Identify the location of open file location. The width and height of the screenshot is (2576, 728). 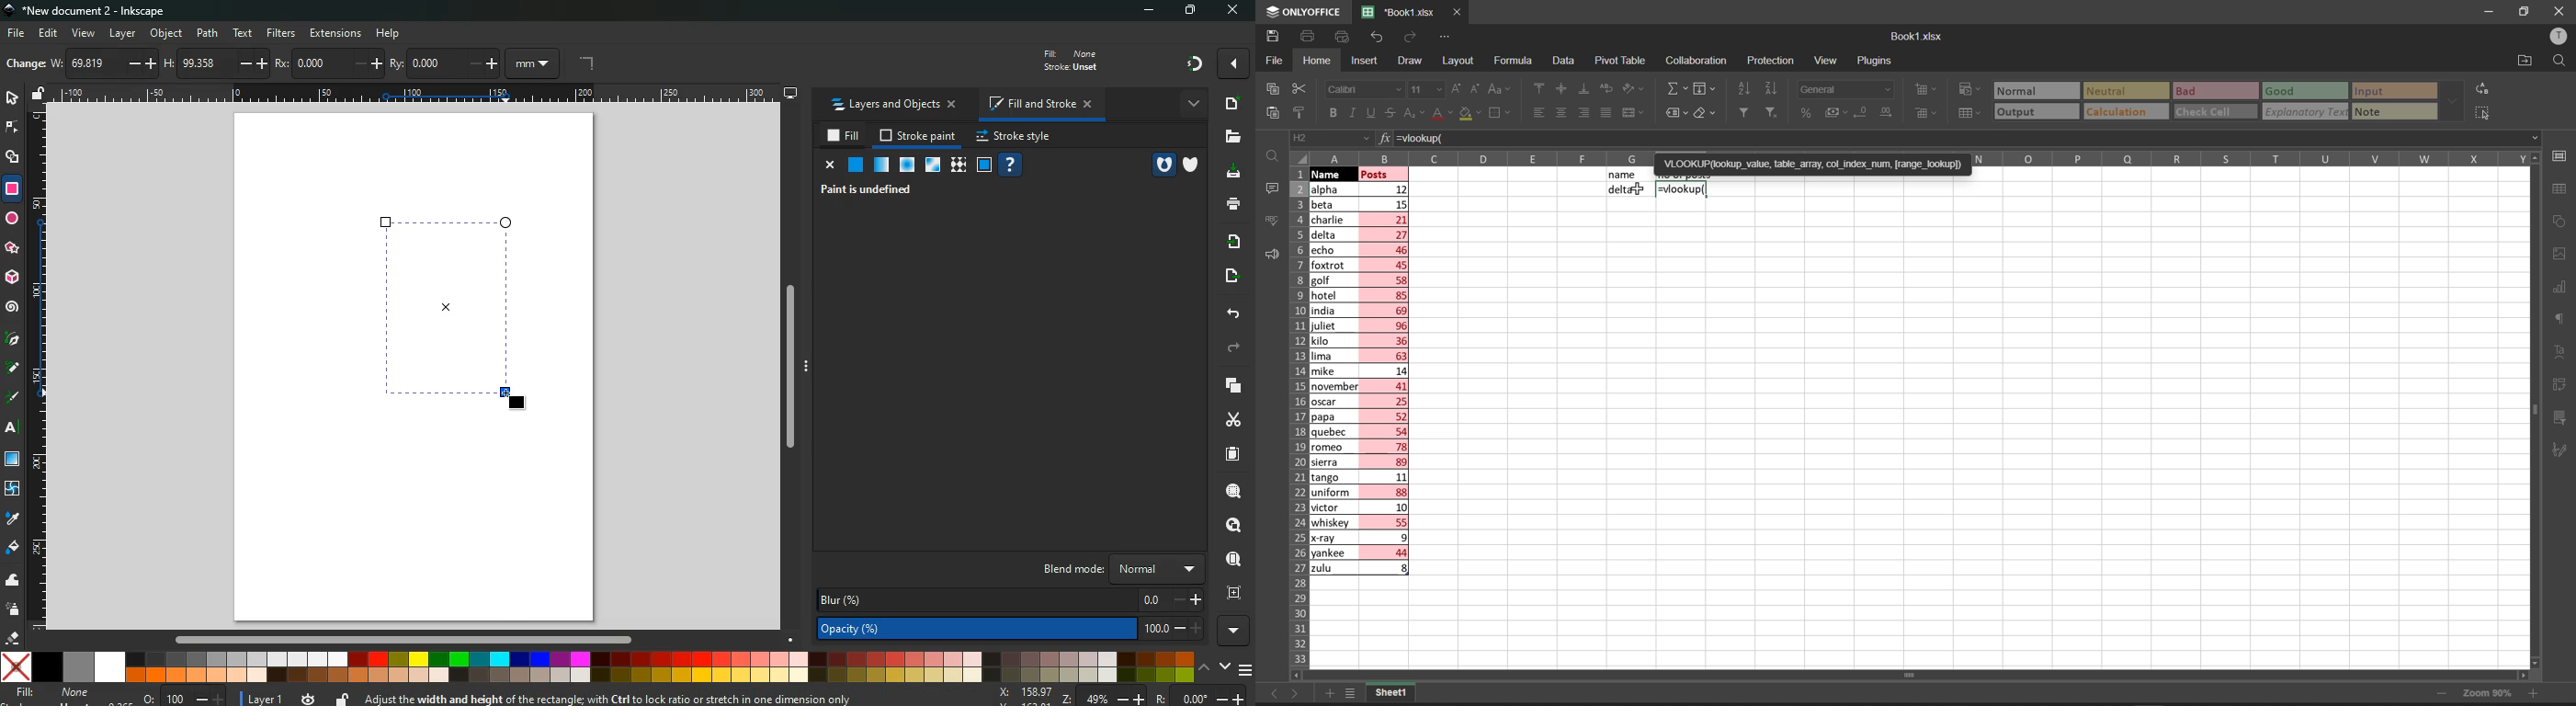
(2527, 59).